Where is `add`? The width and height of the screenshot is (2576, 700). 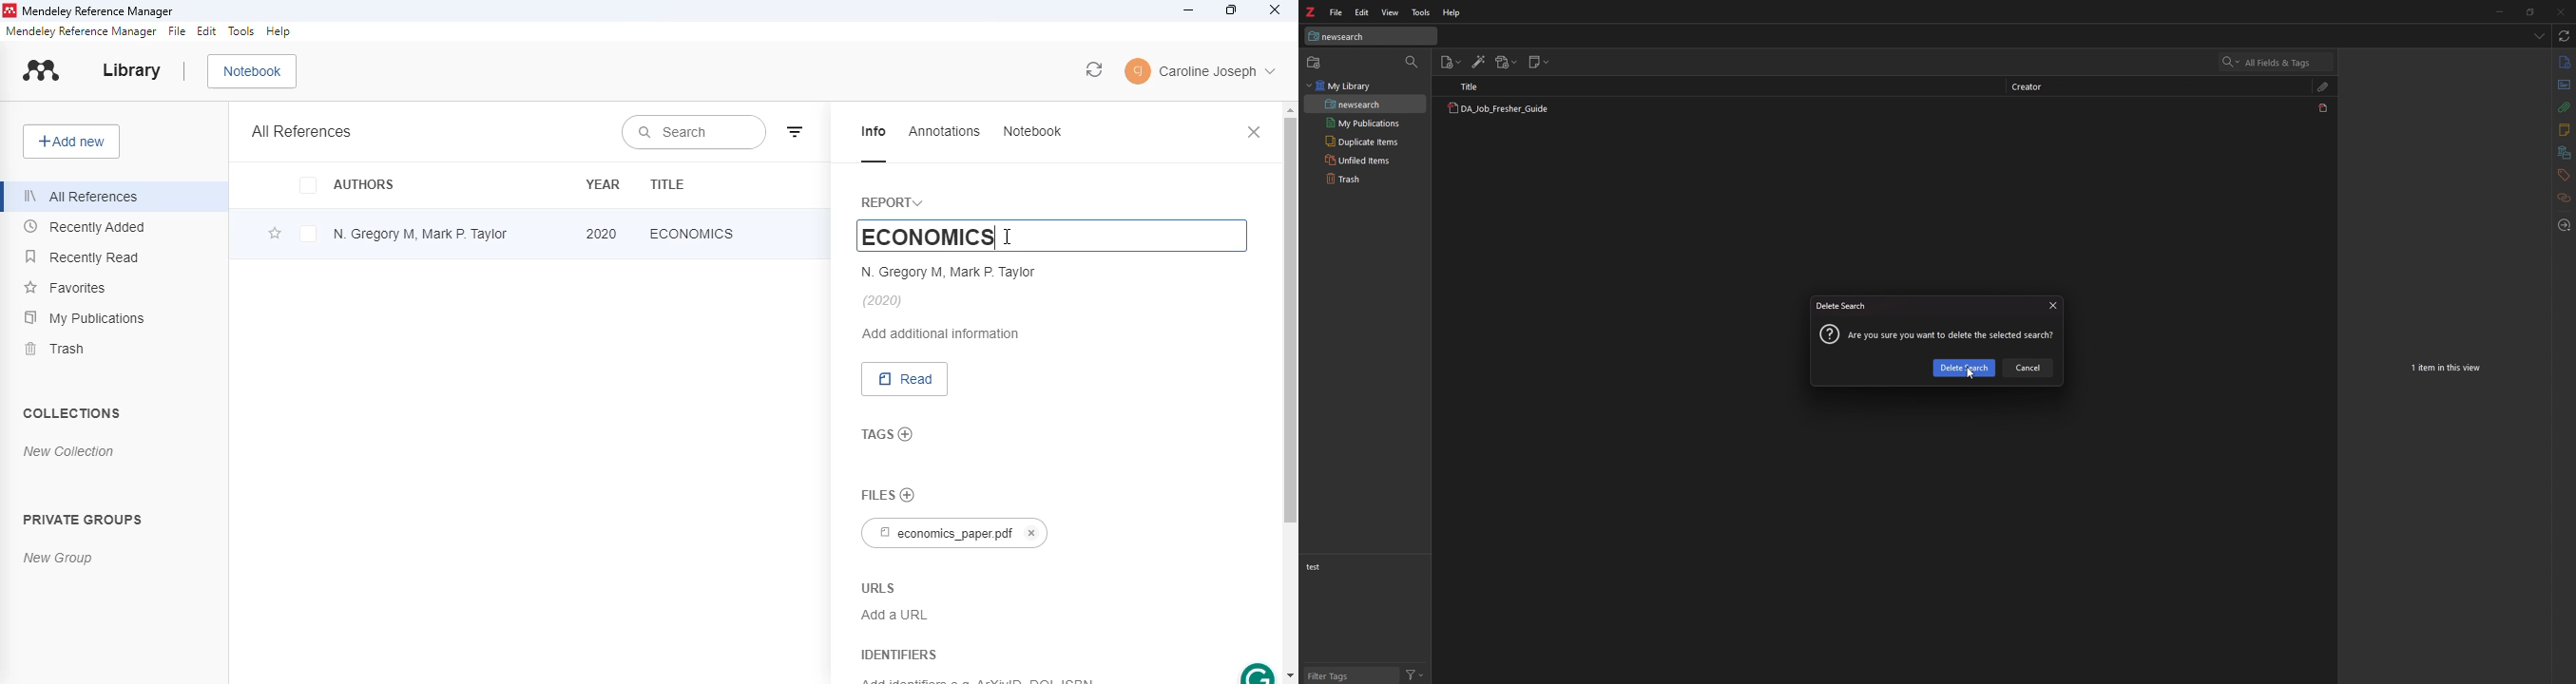 add is located at coordinates (907, 435).